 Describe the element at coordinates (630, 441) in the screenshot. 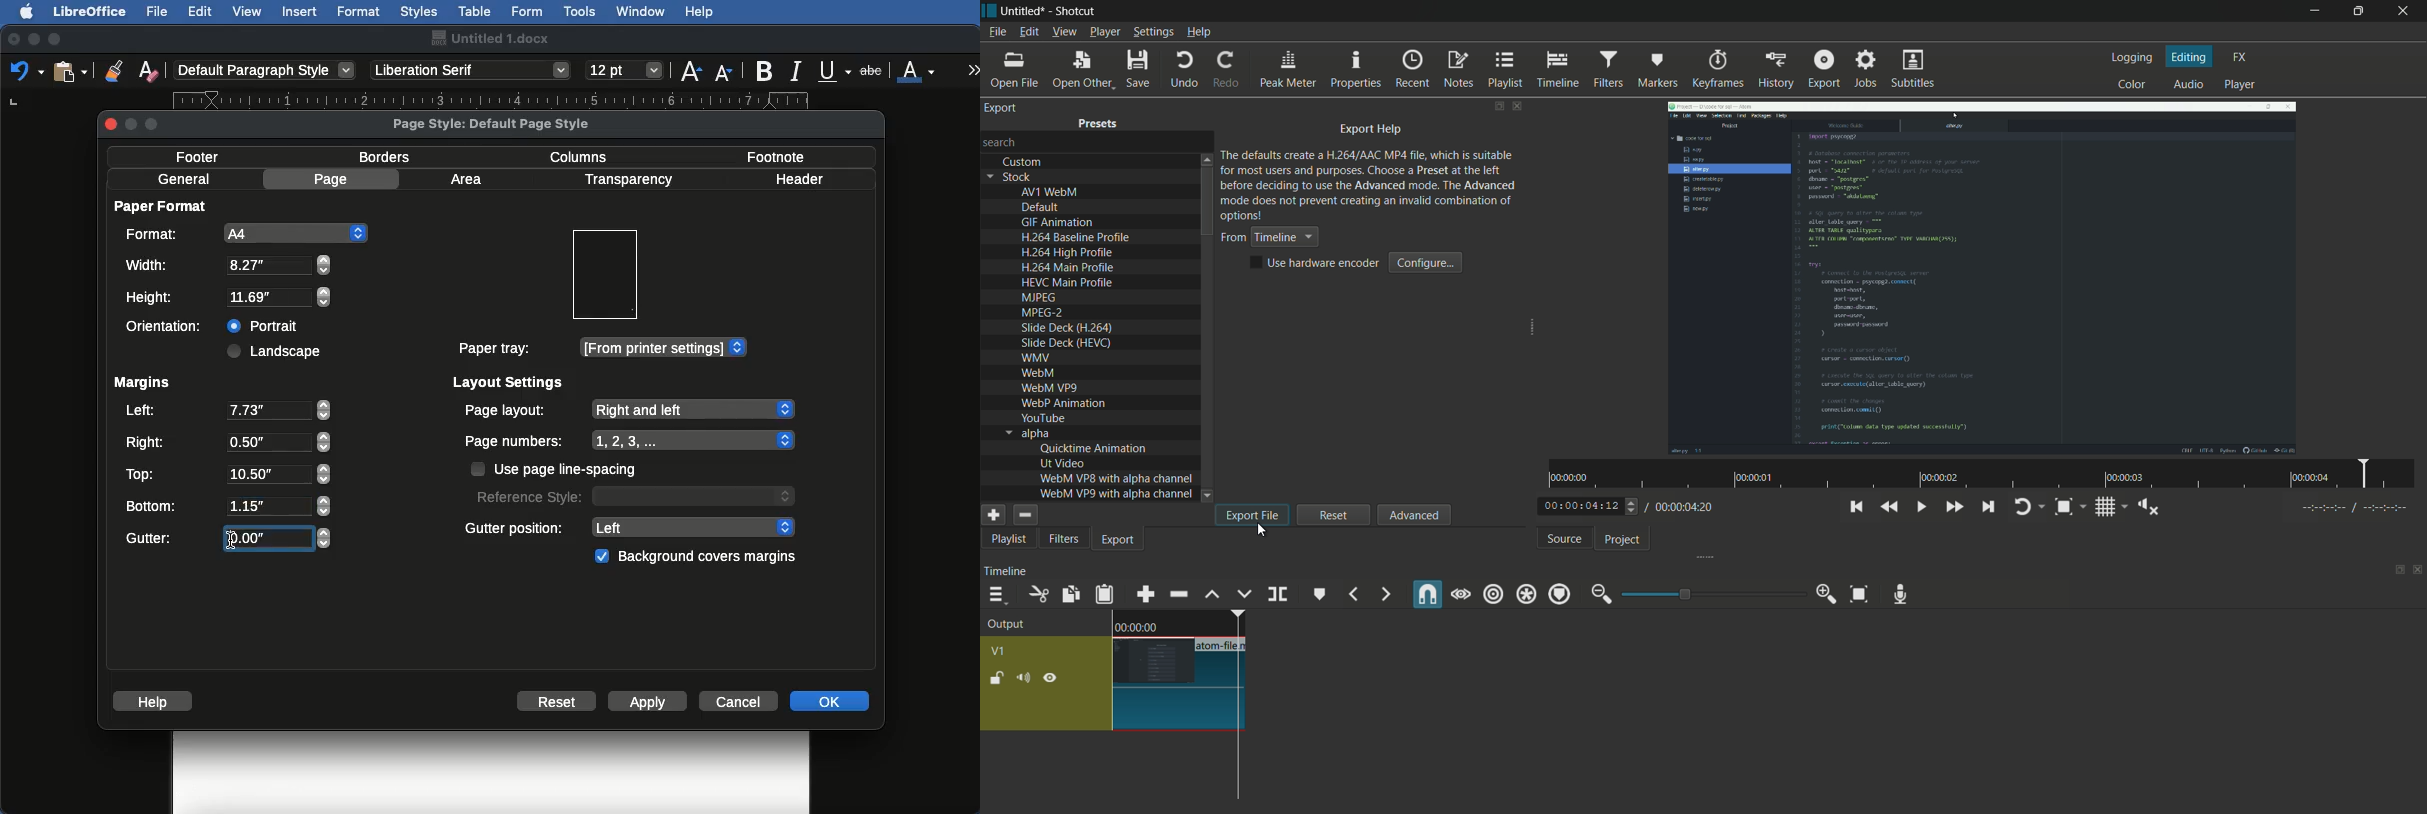

I see `Page numbers` at that location.